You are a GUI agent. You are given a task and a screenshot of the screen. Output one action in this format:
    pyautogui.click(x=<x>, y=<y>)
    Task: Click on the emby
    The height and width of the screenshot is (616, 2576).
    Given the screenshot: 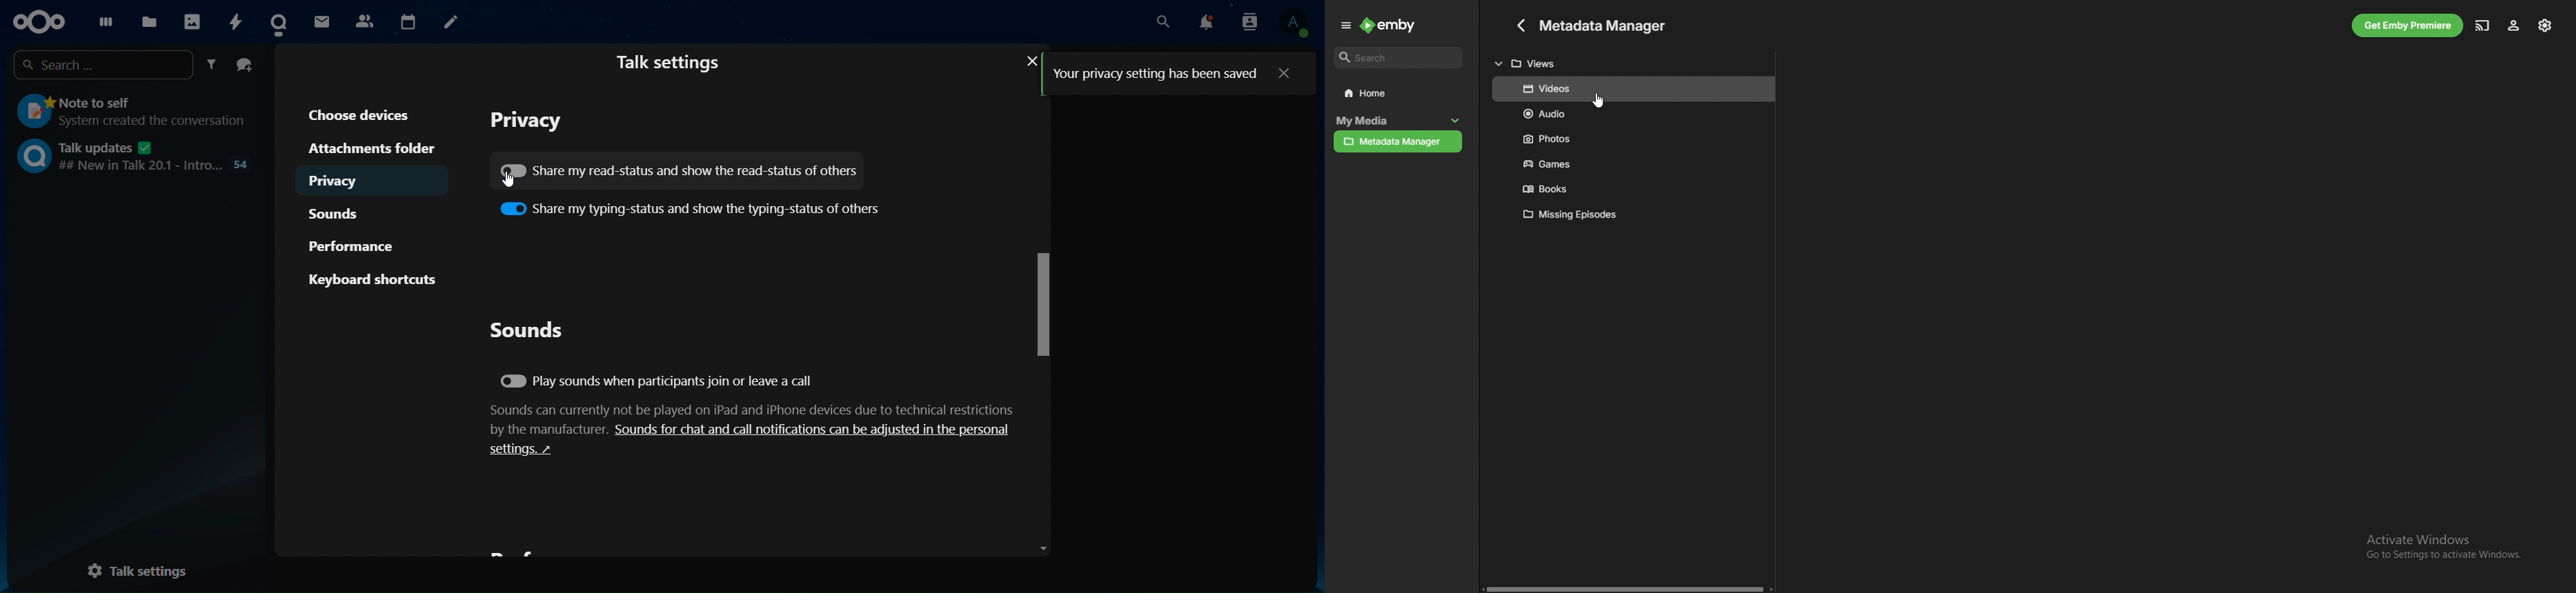 What is the action you would take?
    pyautogui.click(x=1389, y=25)
    